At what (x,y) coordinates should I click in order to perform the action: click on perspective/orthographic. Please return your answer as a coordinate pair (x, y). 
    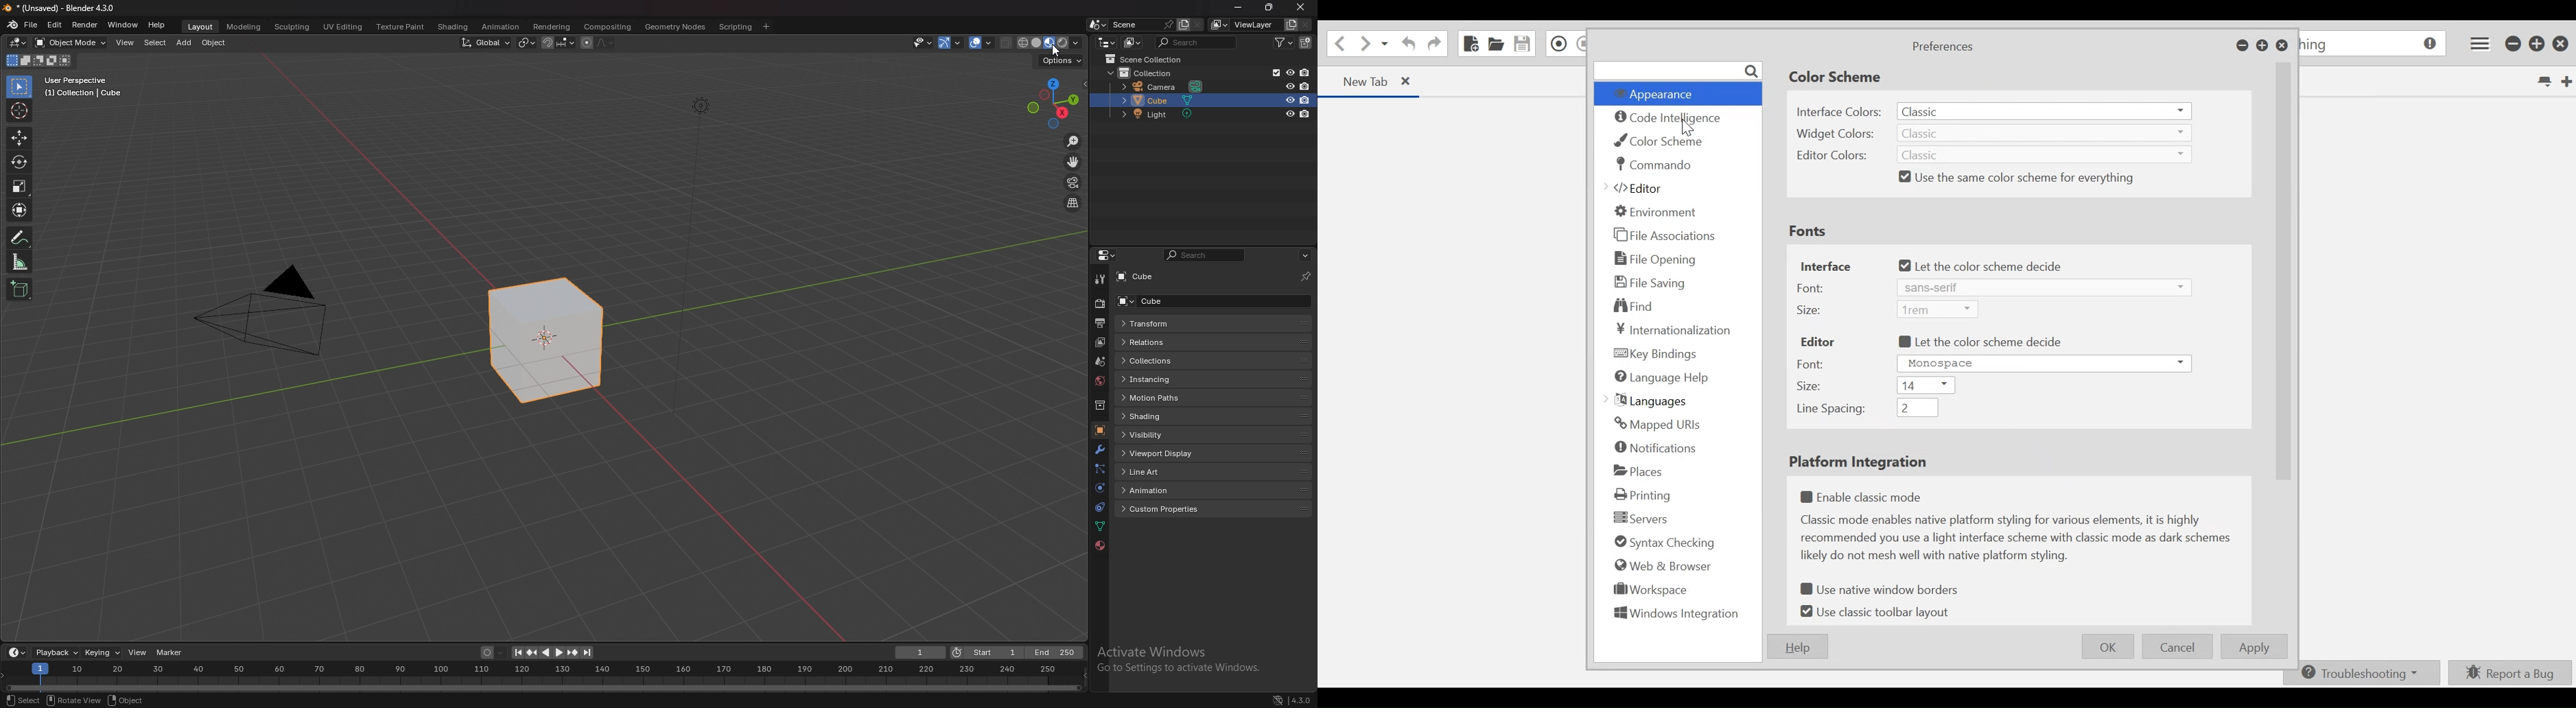
    Looking at the image, I should click on (1074, 203).